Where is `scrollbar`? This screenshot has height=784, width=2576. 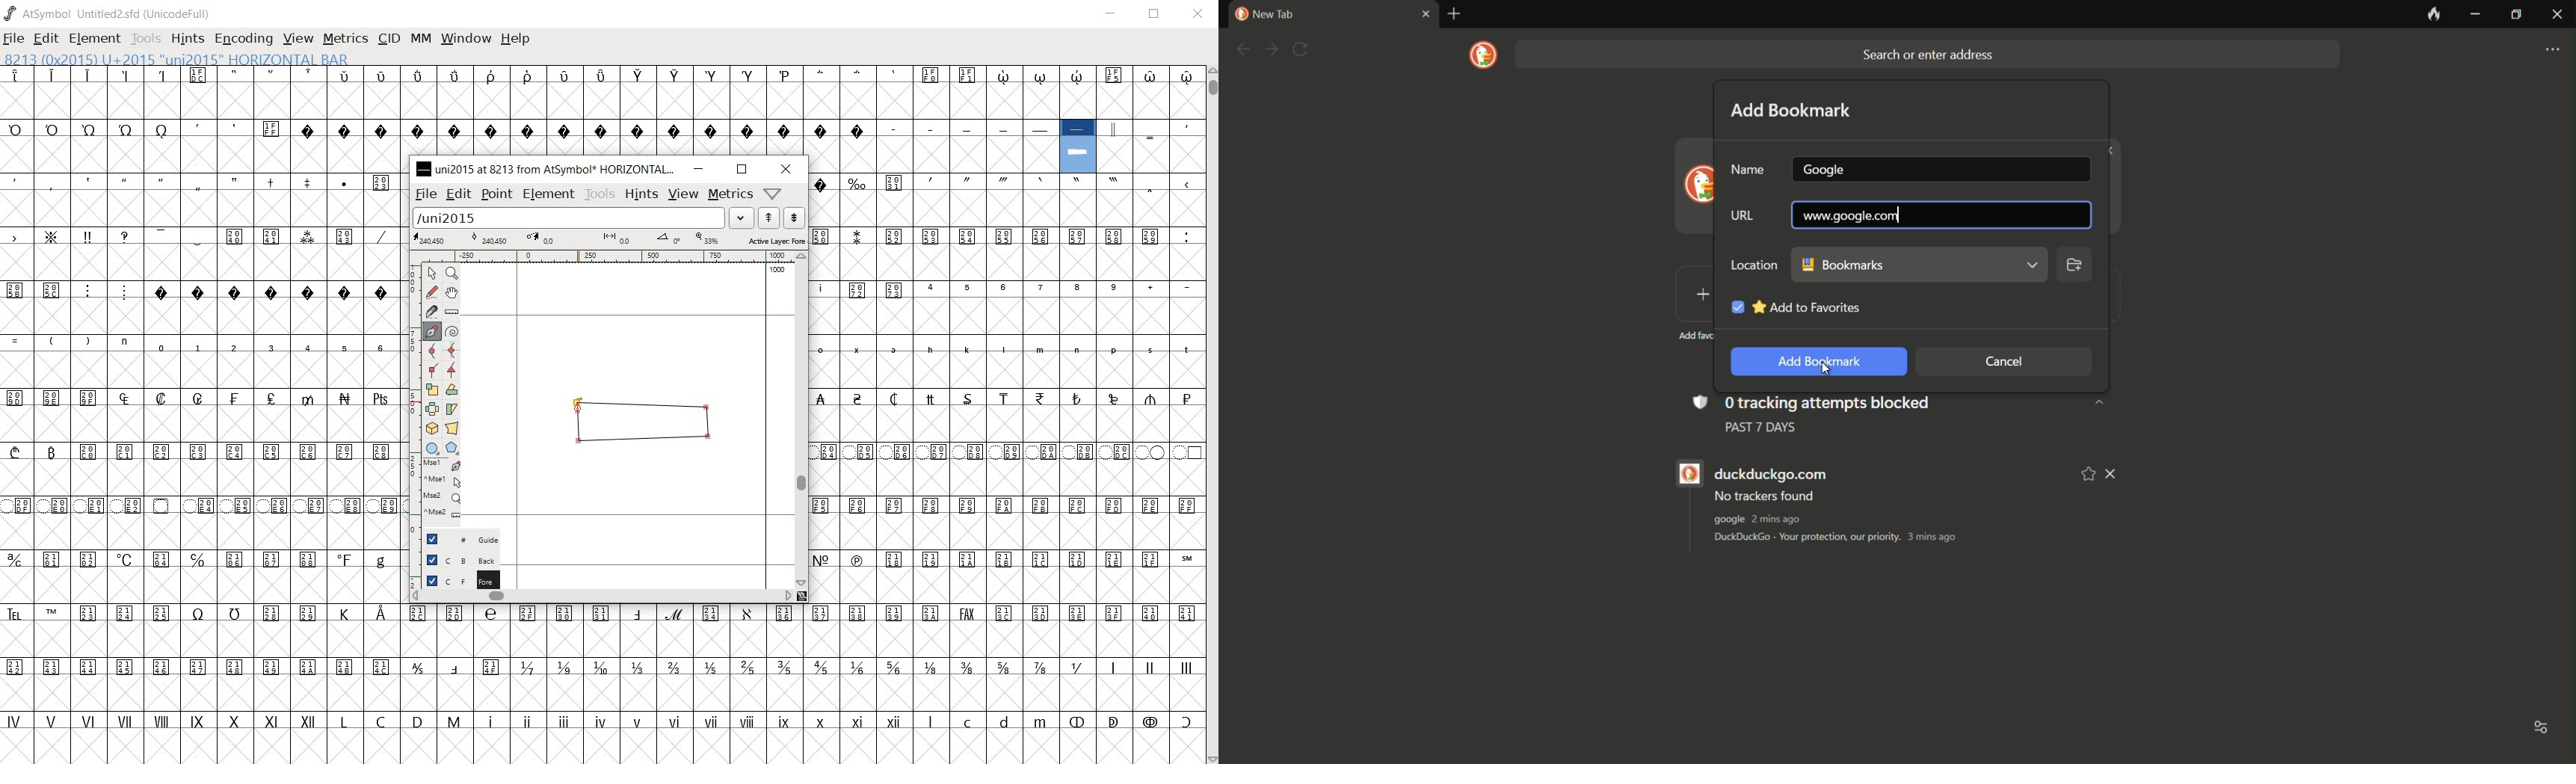
scrollbar is located at coordinates (601, 597).